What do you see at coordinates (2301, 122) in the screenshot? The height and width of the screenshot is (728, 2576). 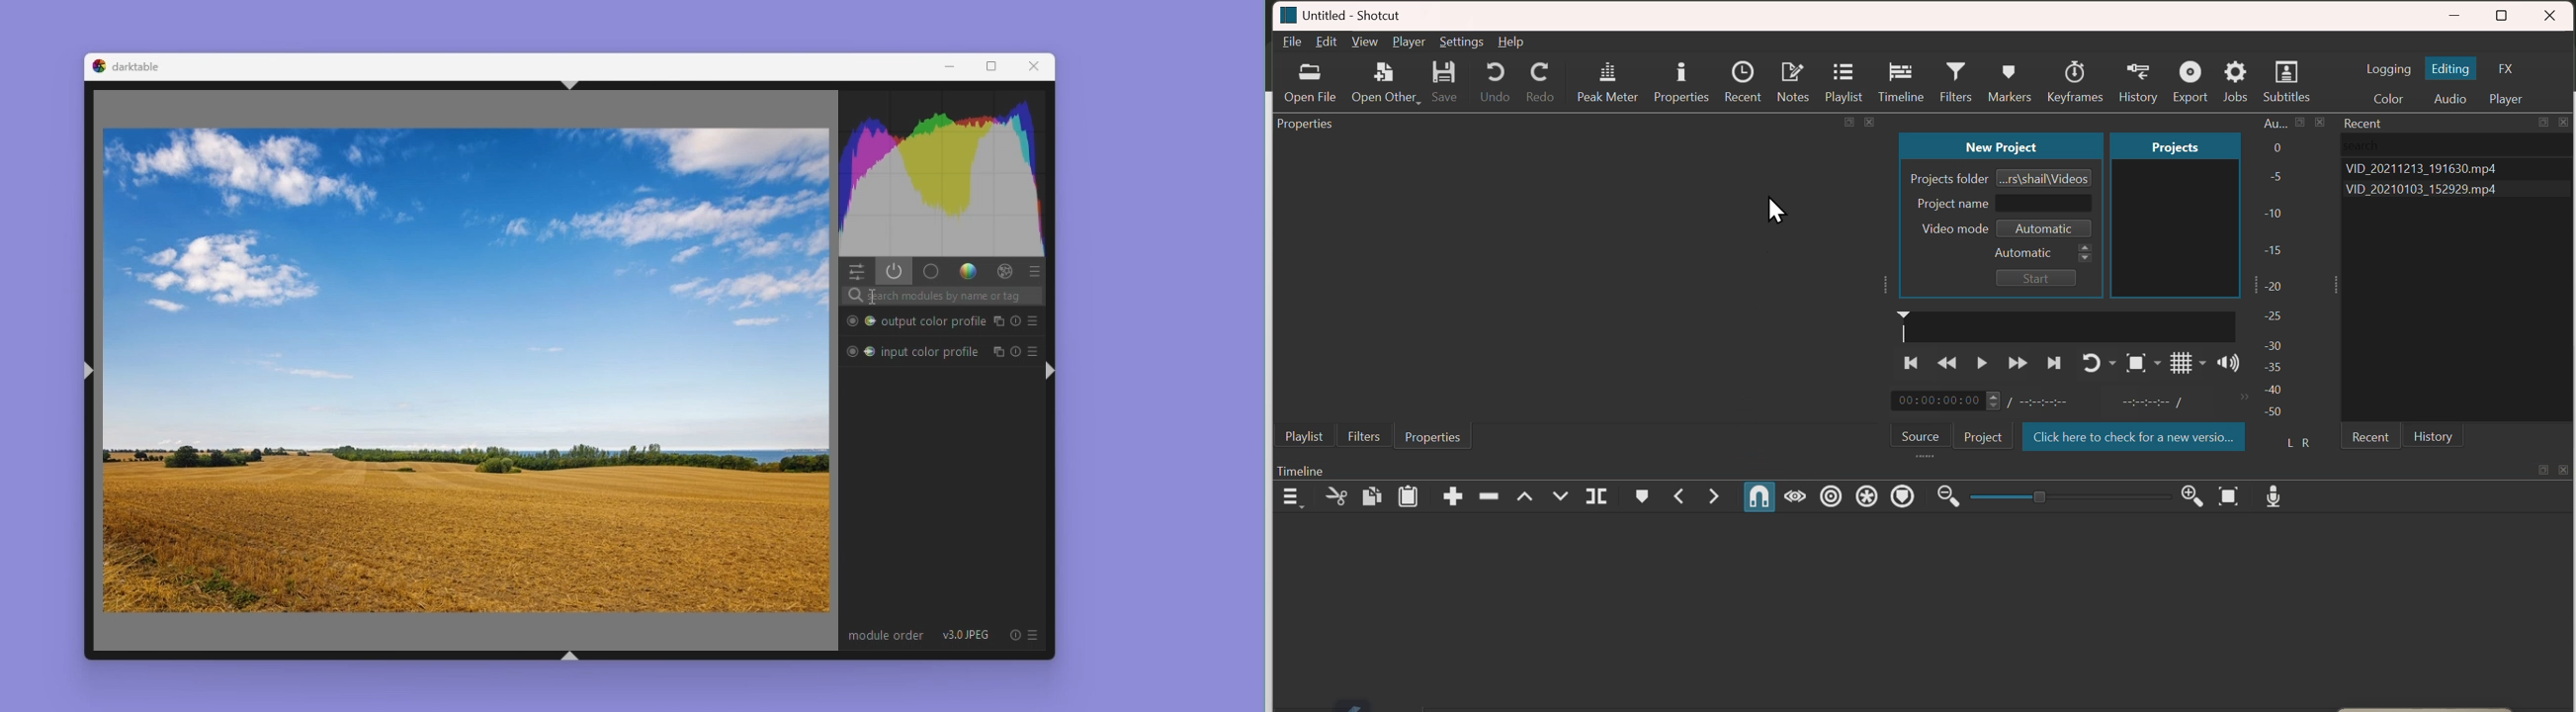 I see `Maximize` at bounding box center [2301, 122].